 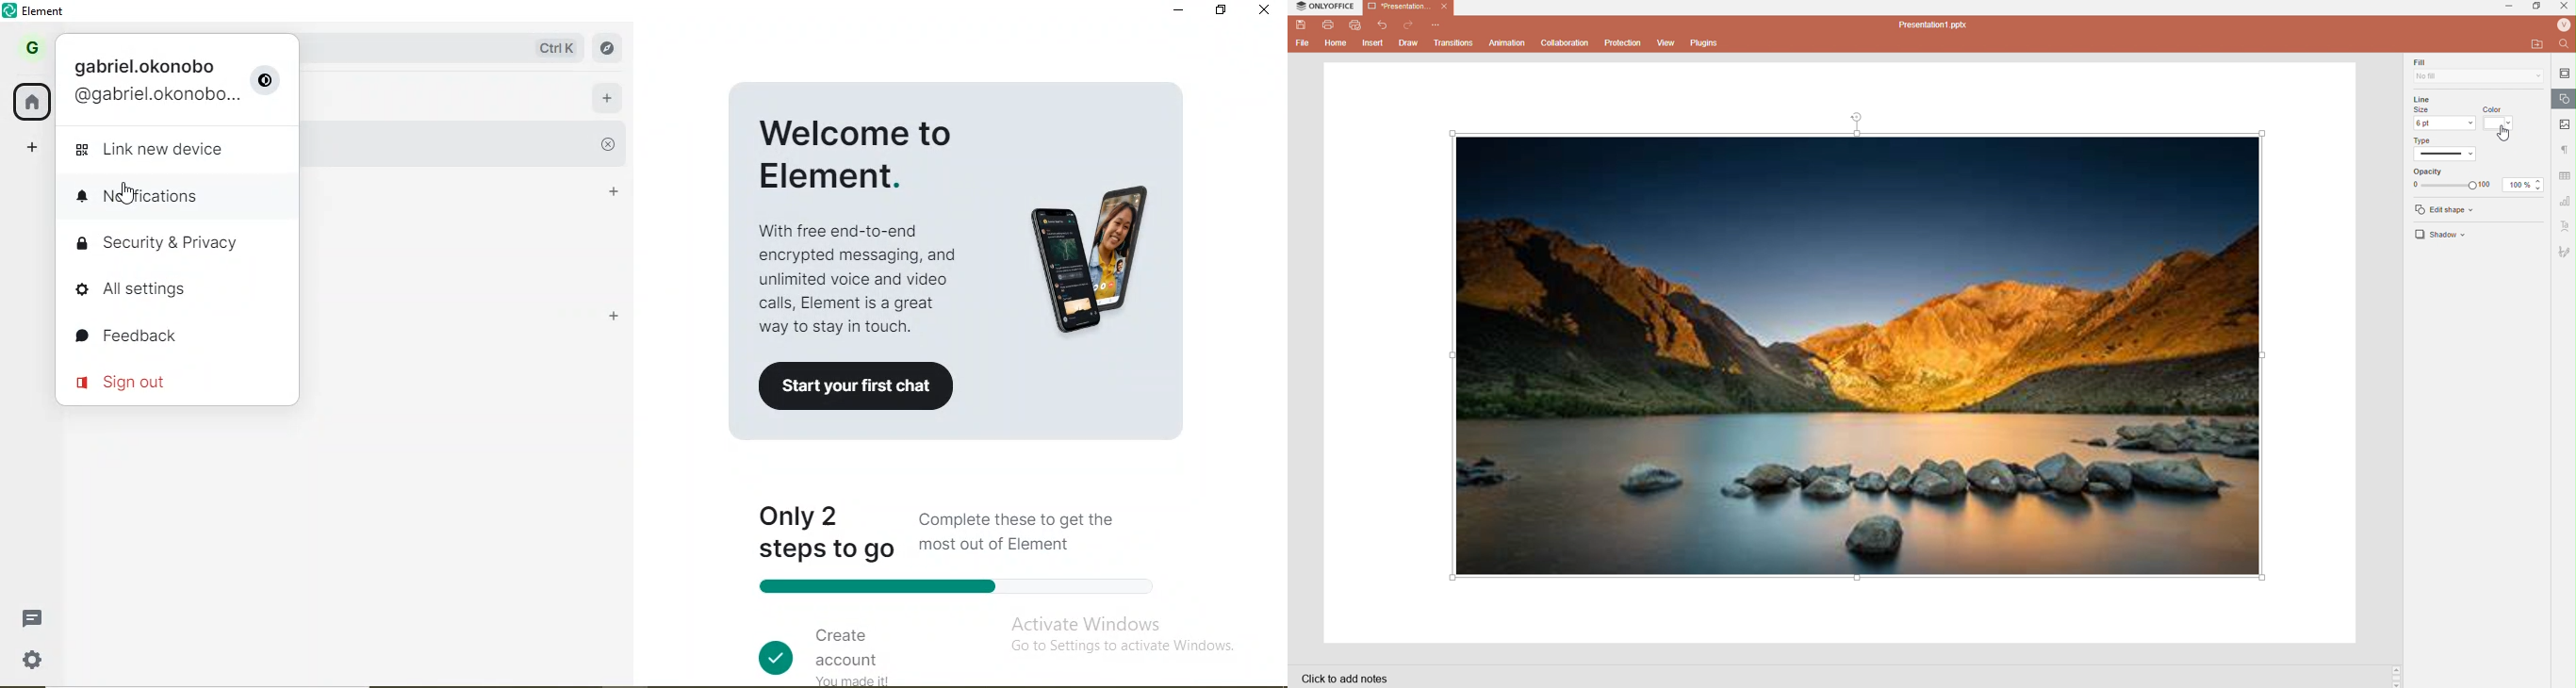 I want to click on edit shape, so click(x=2452, y=210).